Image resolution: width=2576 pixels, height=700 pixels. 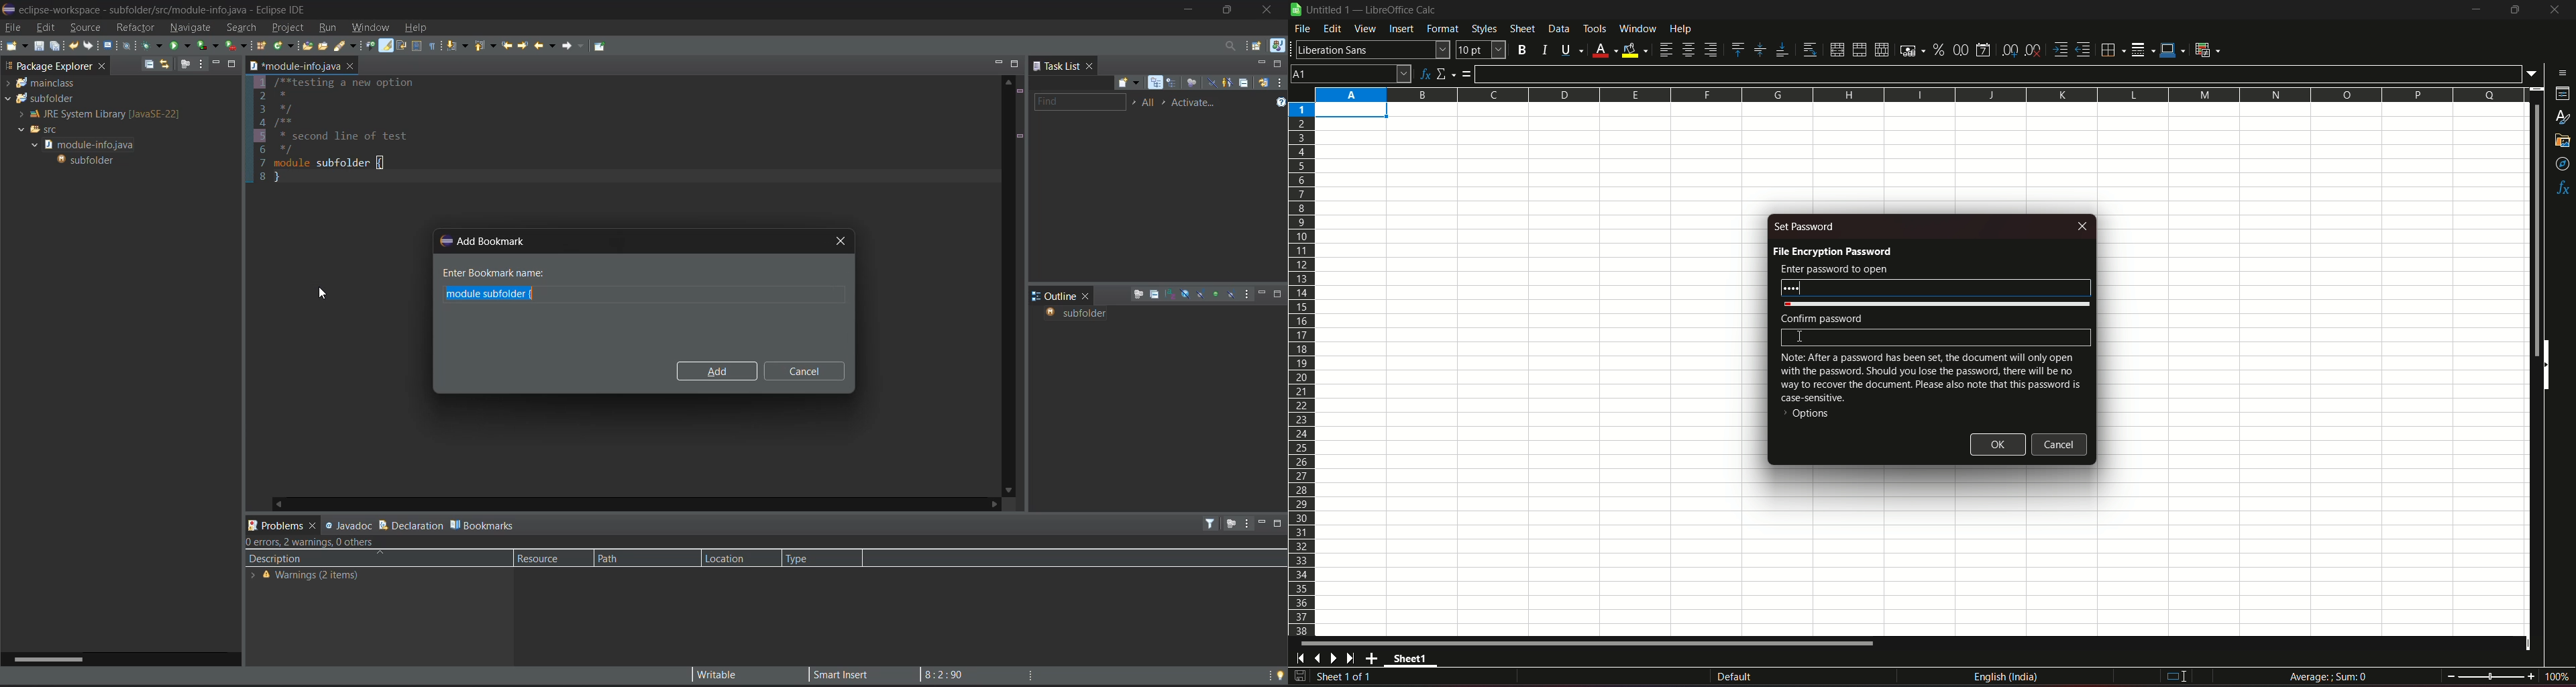 I want to click on formula, so click(x=2328, y=676).